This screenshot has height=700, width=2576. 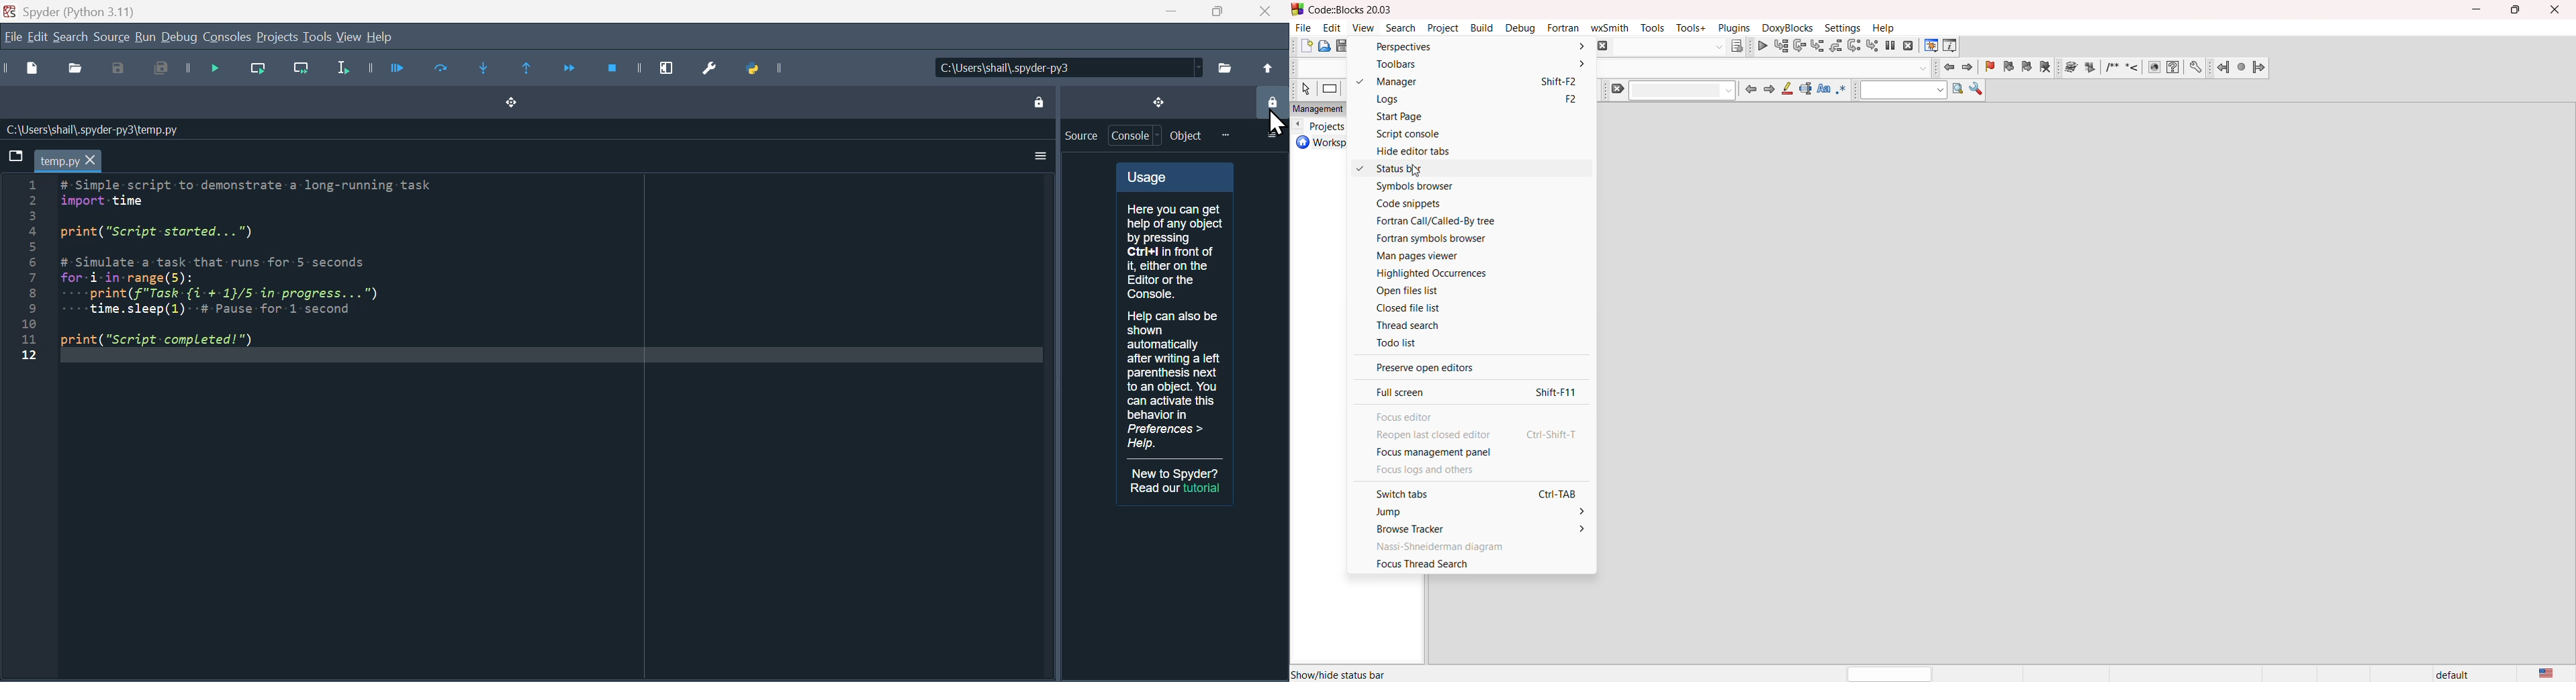 What do you see at coordinates (1891, 49) in the screenshot?
I see `break debugger` at bounding box center [1891, 49].